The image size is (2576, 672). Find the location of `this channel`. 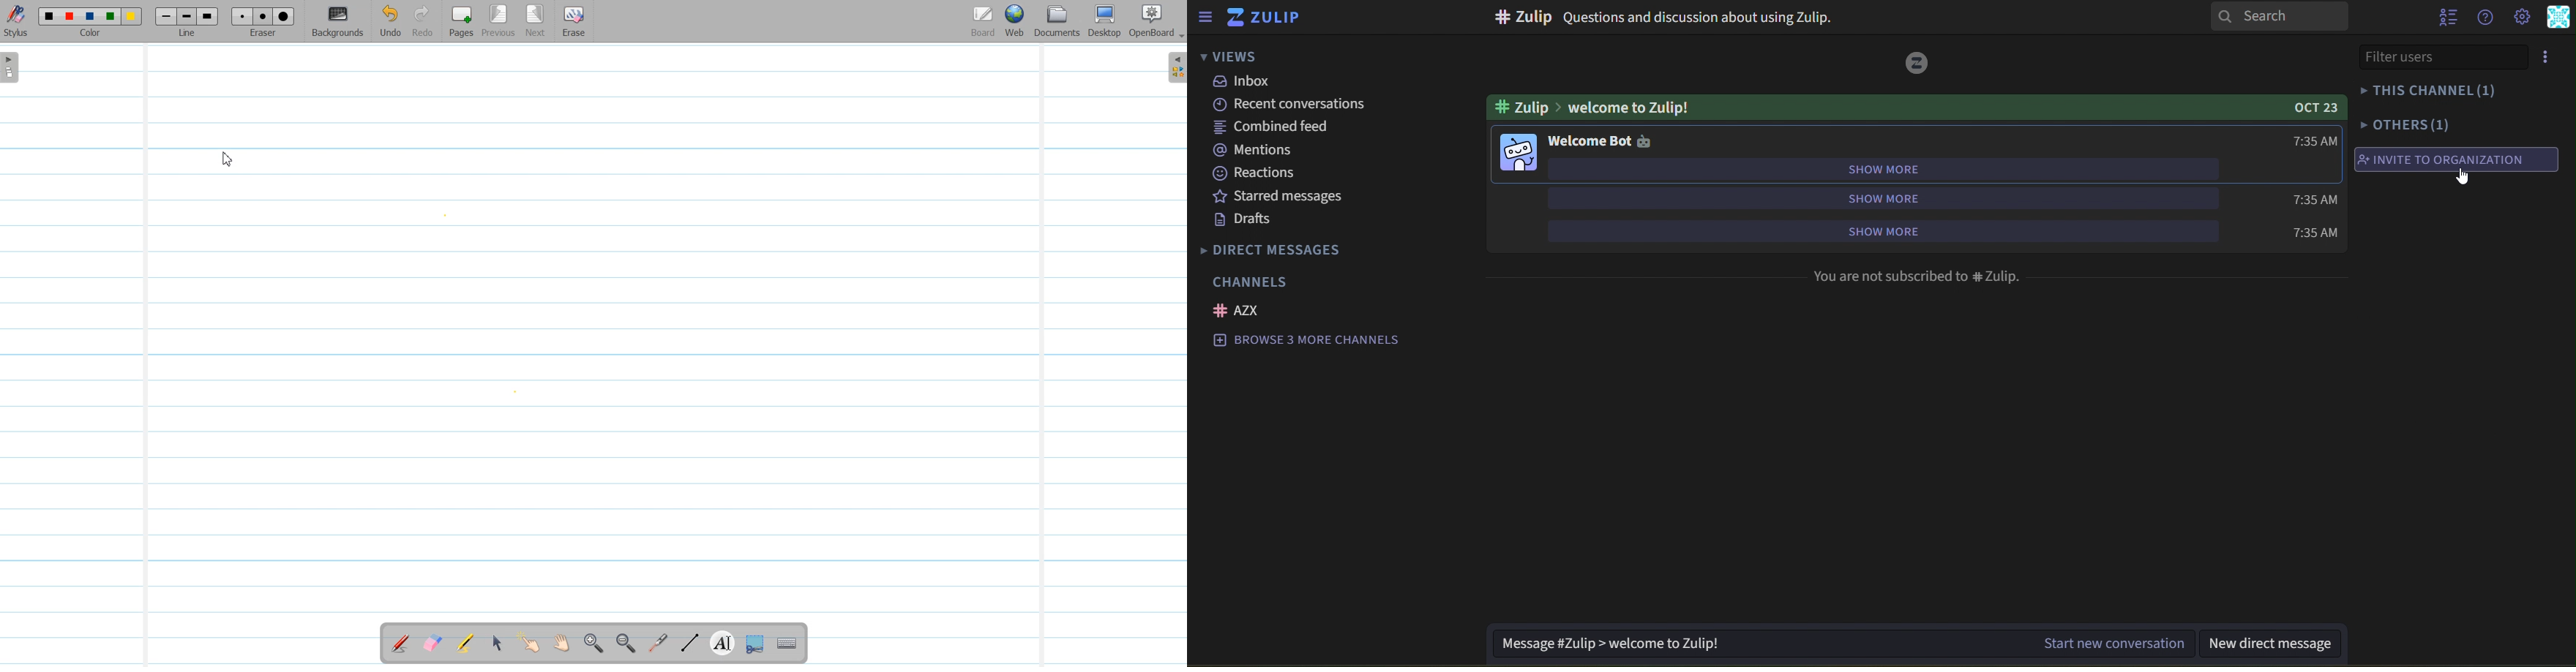

this channel is located at coordinates (2425, 89).